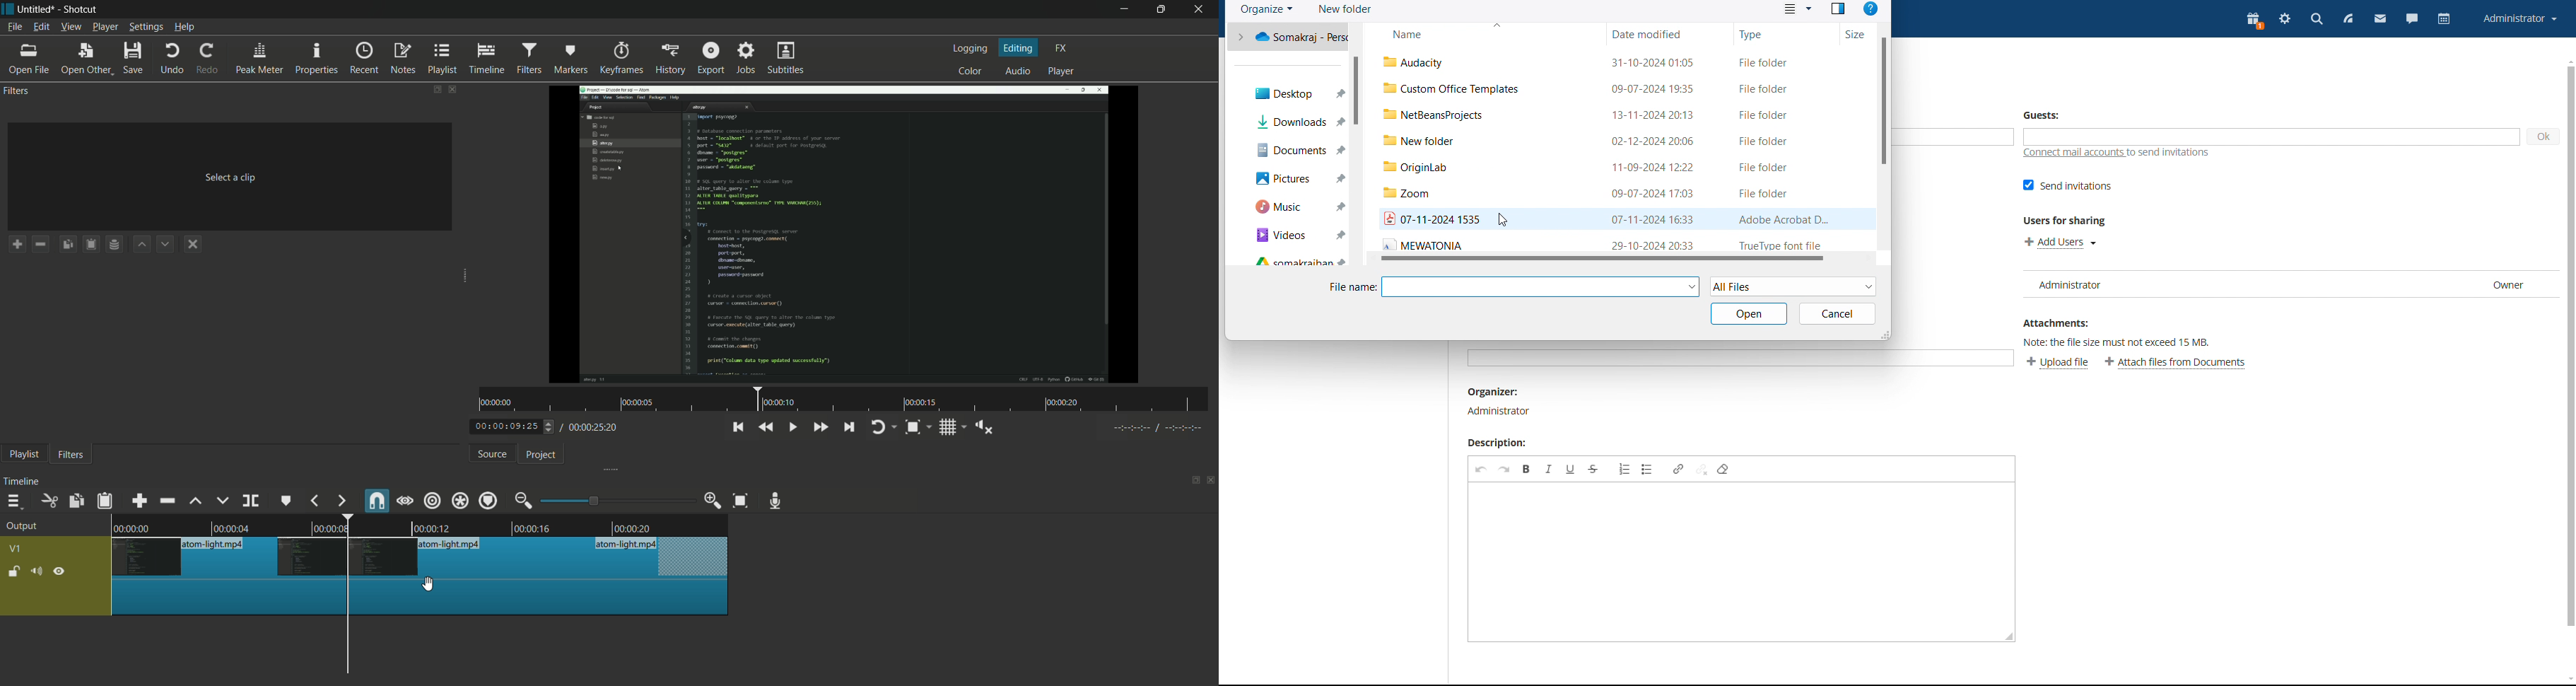 This screenshot has height=700, width=2576. What do you see at coordinates (422, 523) in the screenshot?
I see `video in timeline` at bounding box center [422, 523].